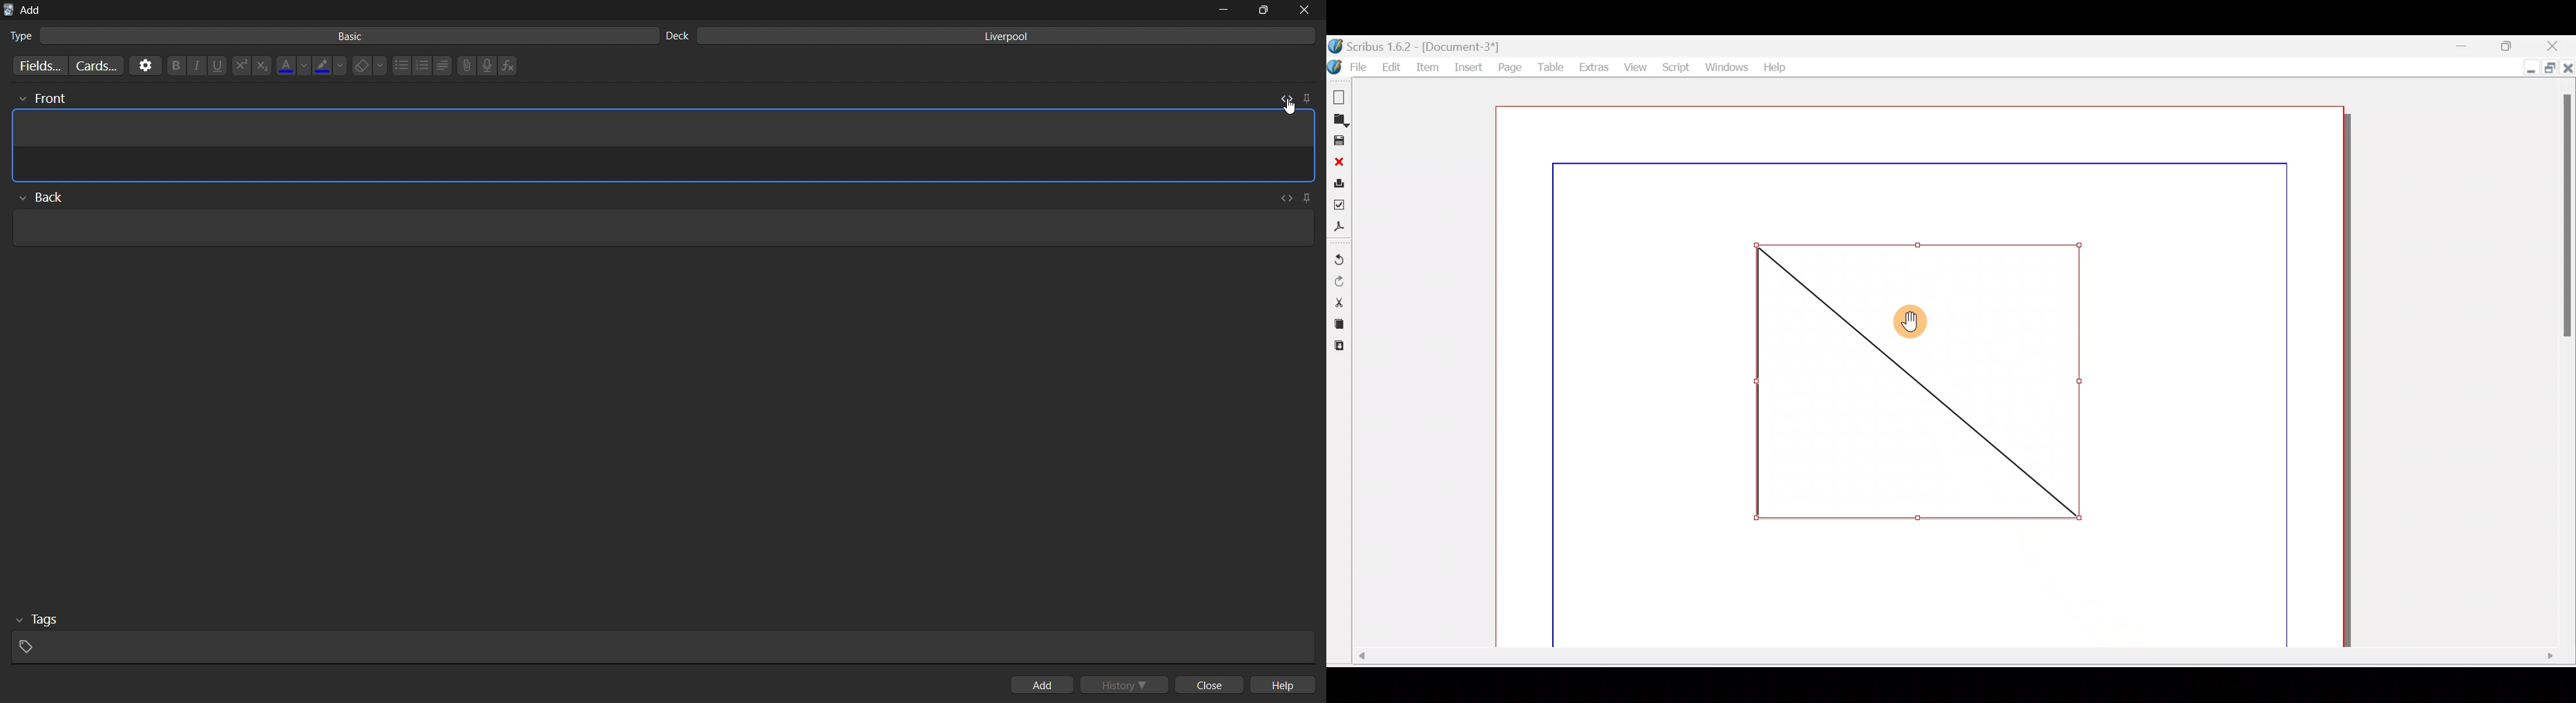  I want to click on Save as PDF, so click(1341, 226).